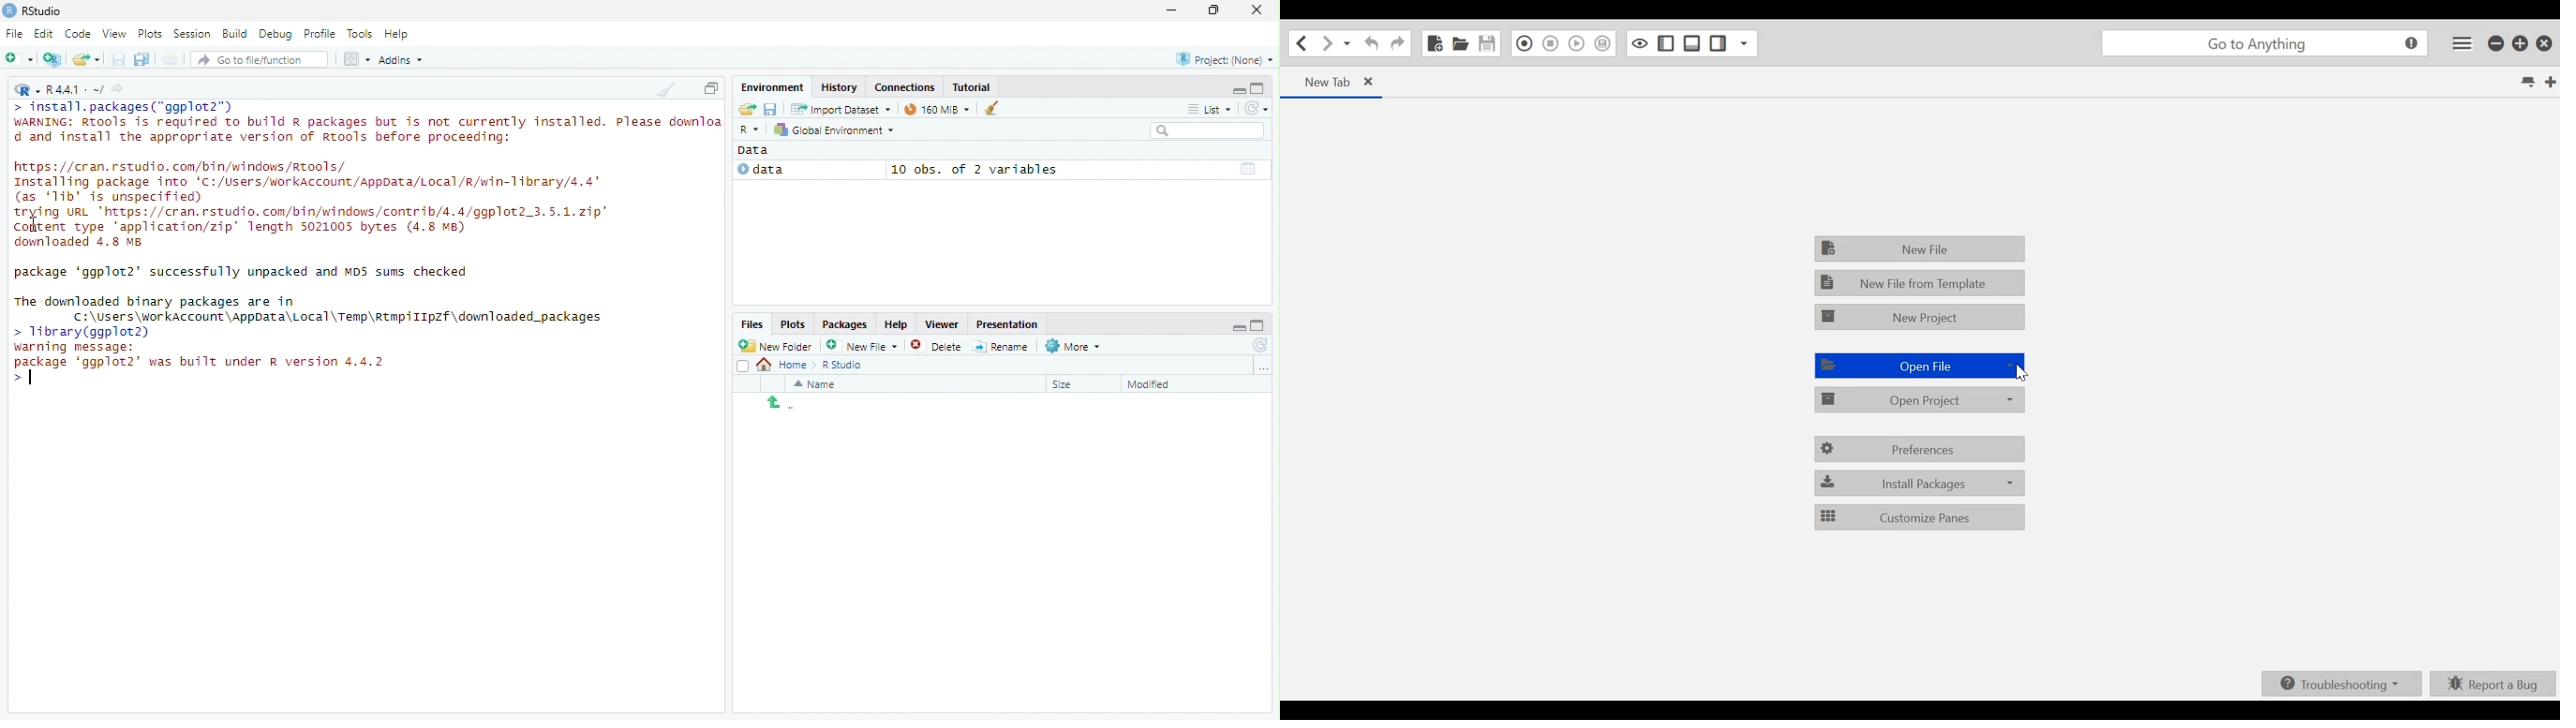  Describe the element at coordinates (759, 150) in the screenshot. I see `Data` at that location.